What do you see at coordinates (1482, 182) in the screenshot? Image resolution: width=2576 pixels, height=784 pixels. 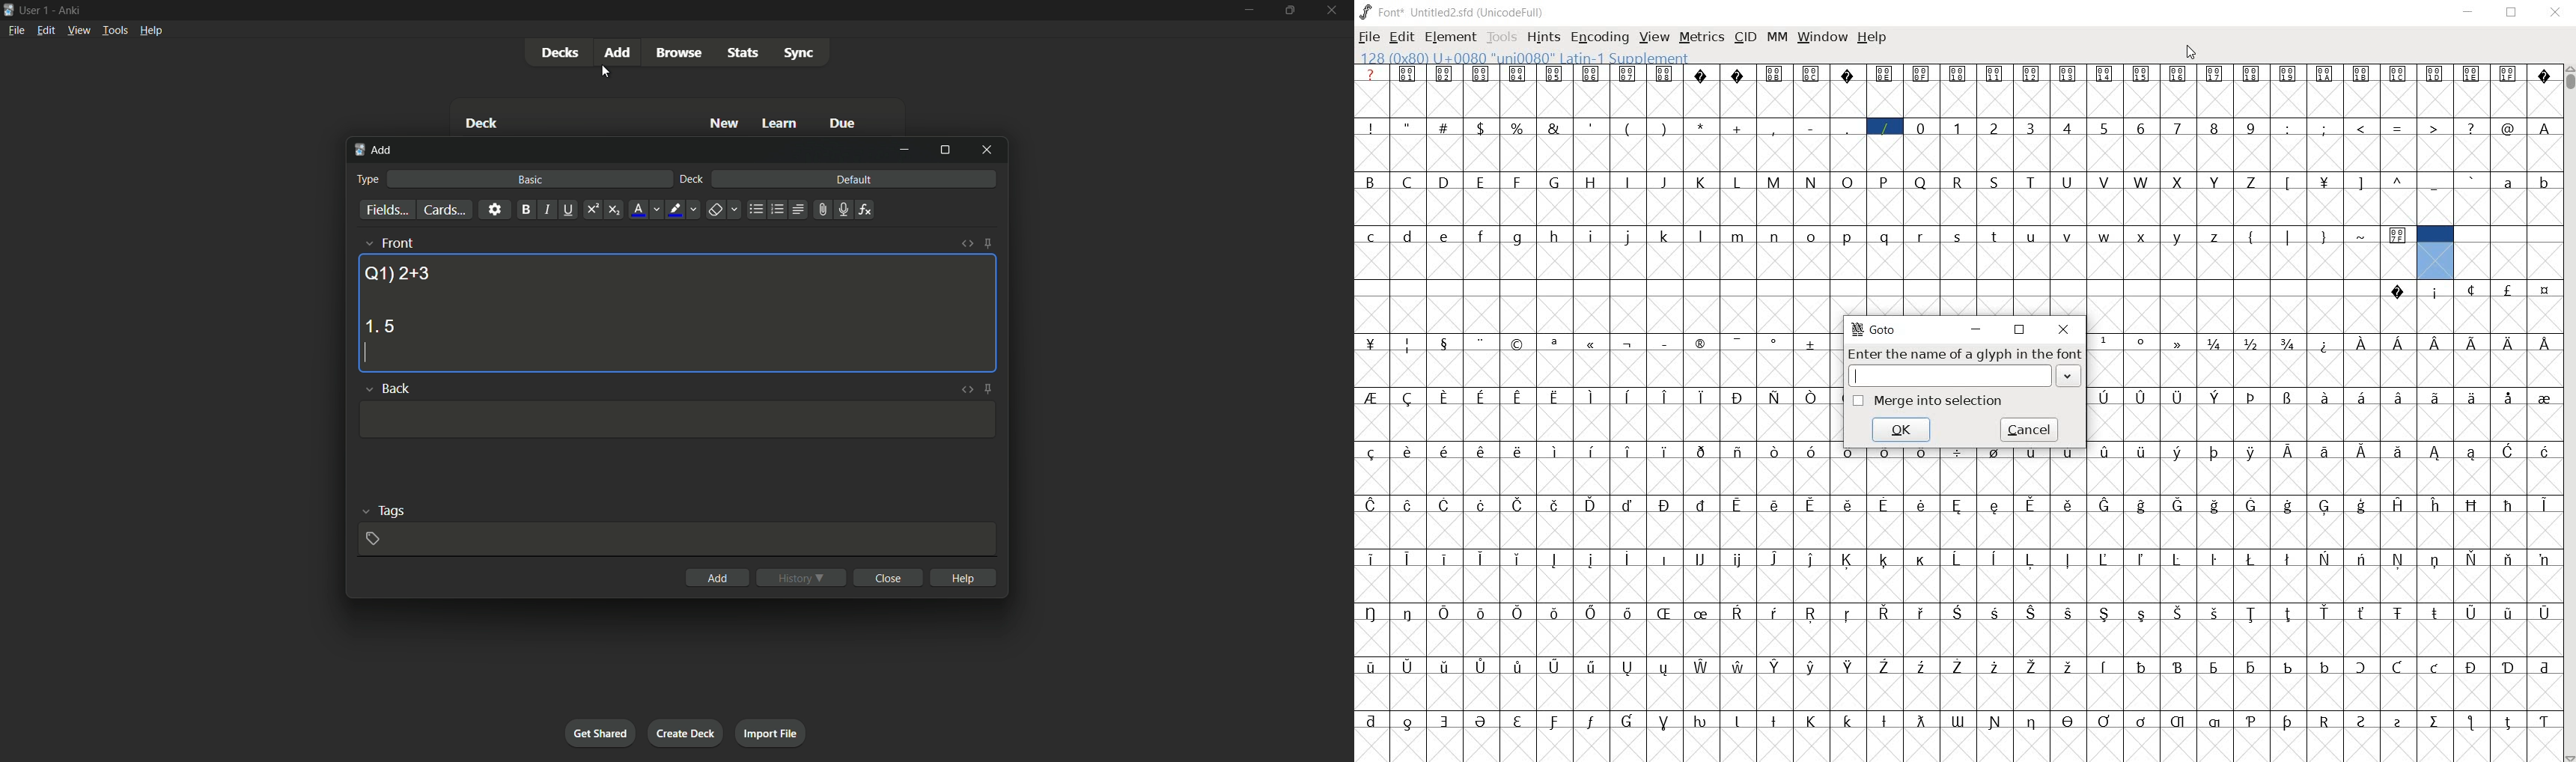 I see `E` at bounding box center [1482, 182].